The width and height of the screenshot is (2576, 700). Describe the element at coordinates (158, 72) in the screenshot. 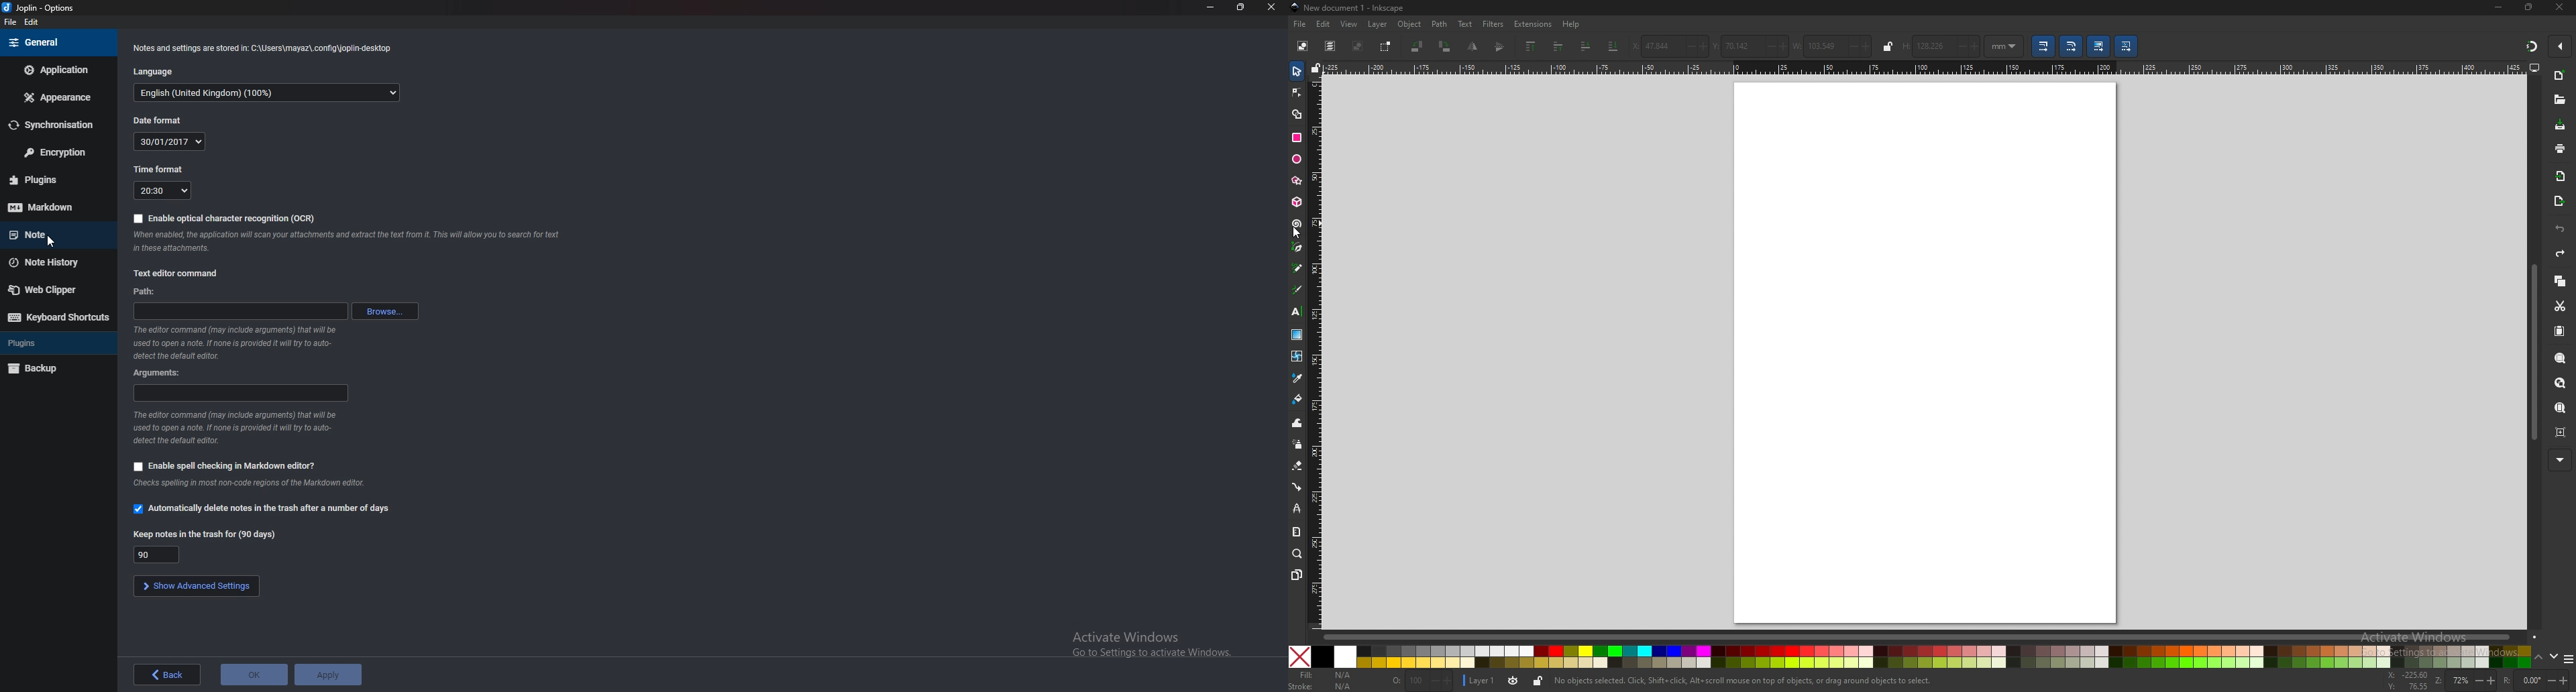

I see `Language` at that location.